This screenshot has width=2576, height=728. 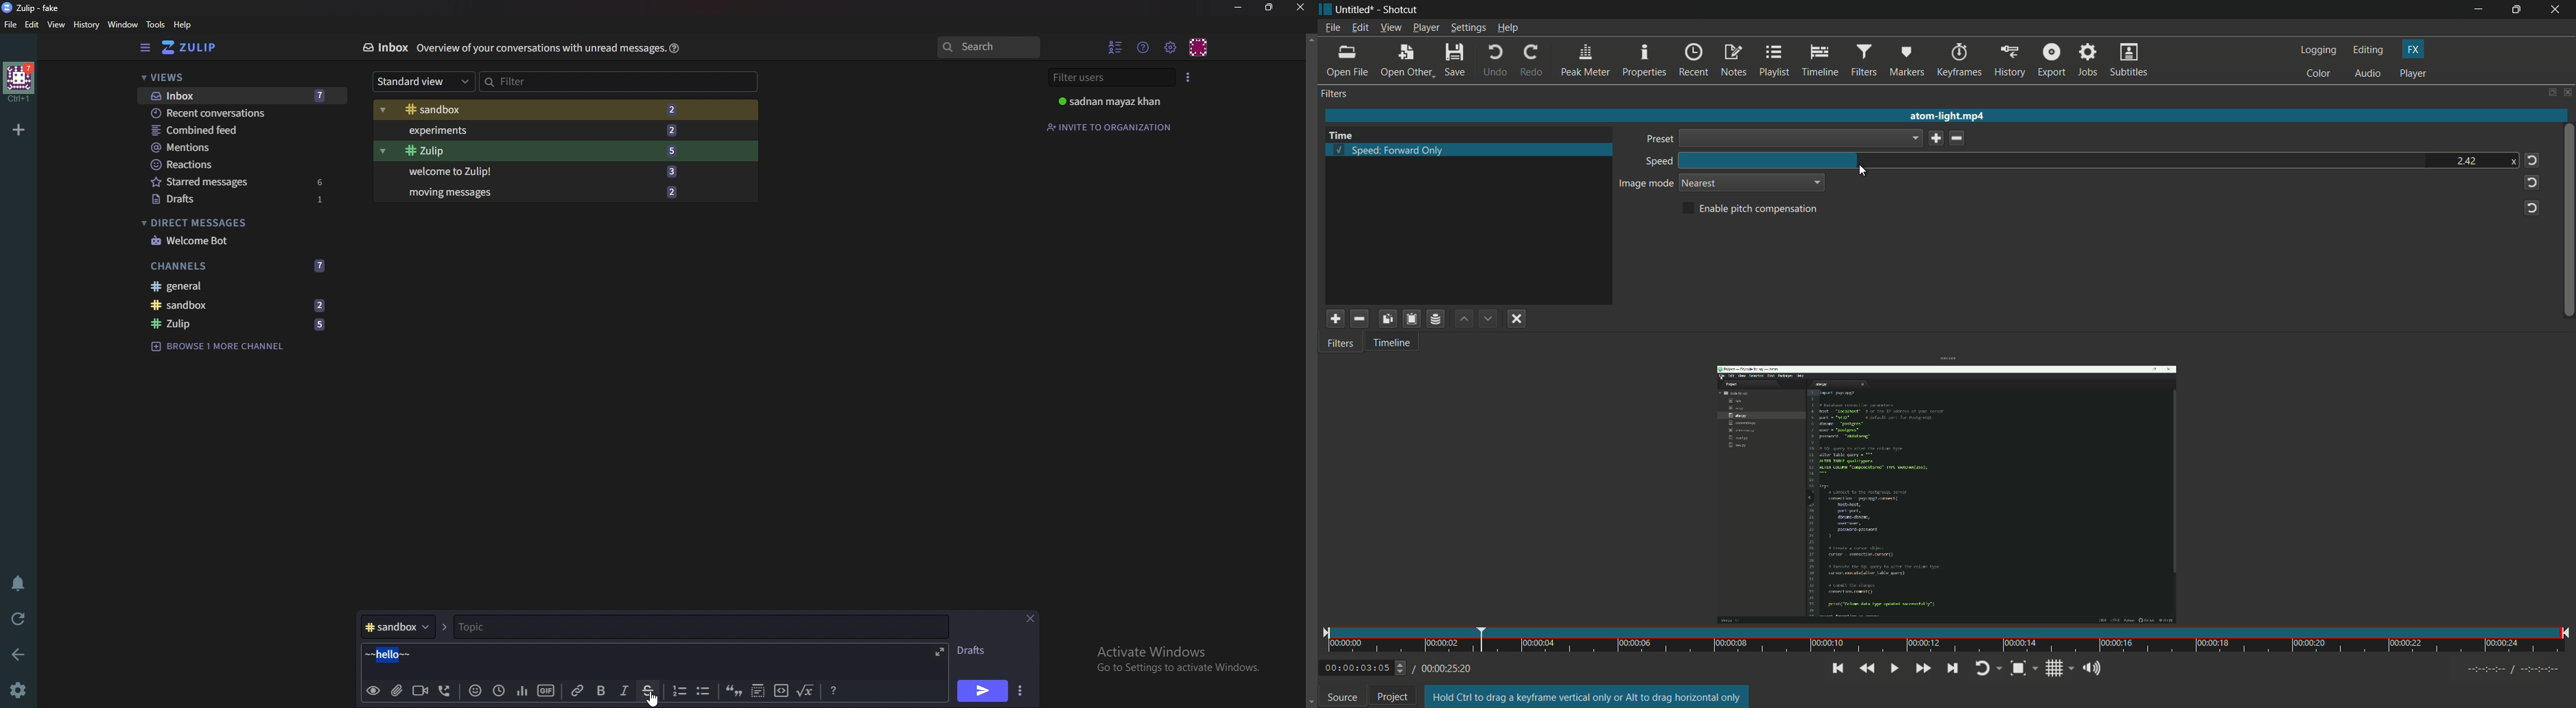 What do you see at coordinates (393, 654) in the screenshot?
I see `hello` at bounding box center [393, 654].